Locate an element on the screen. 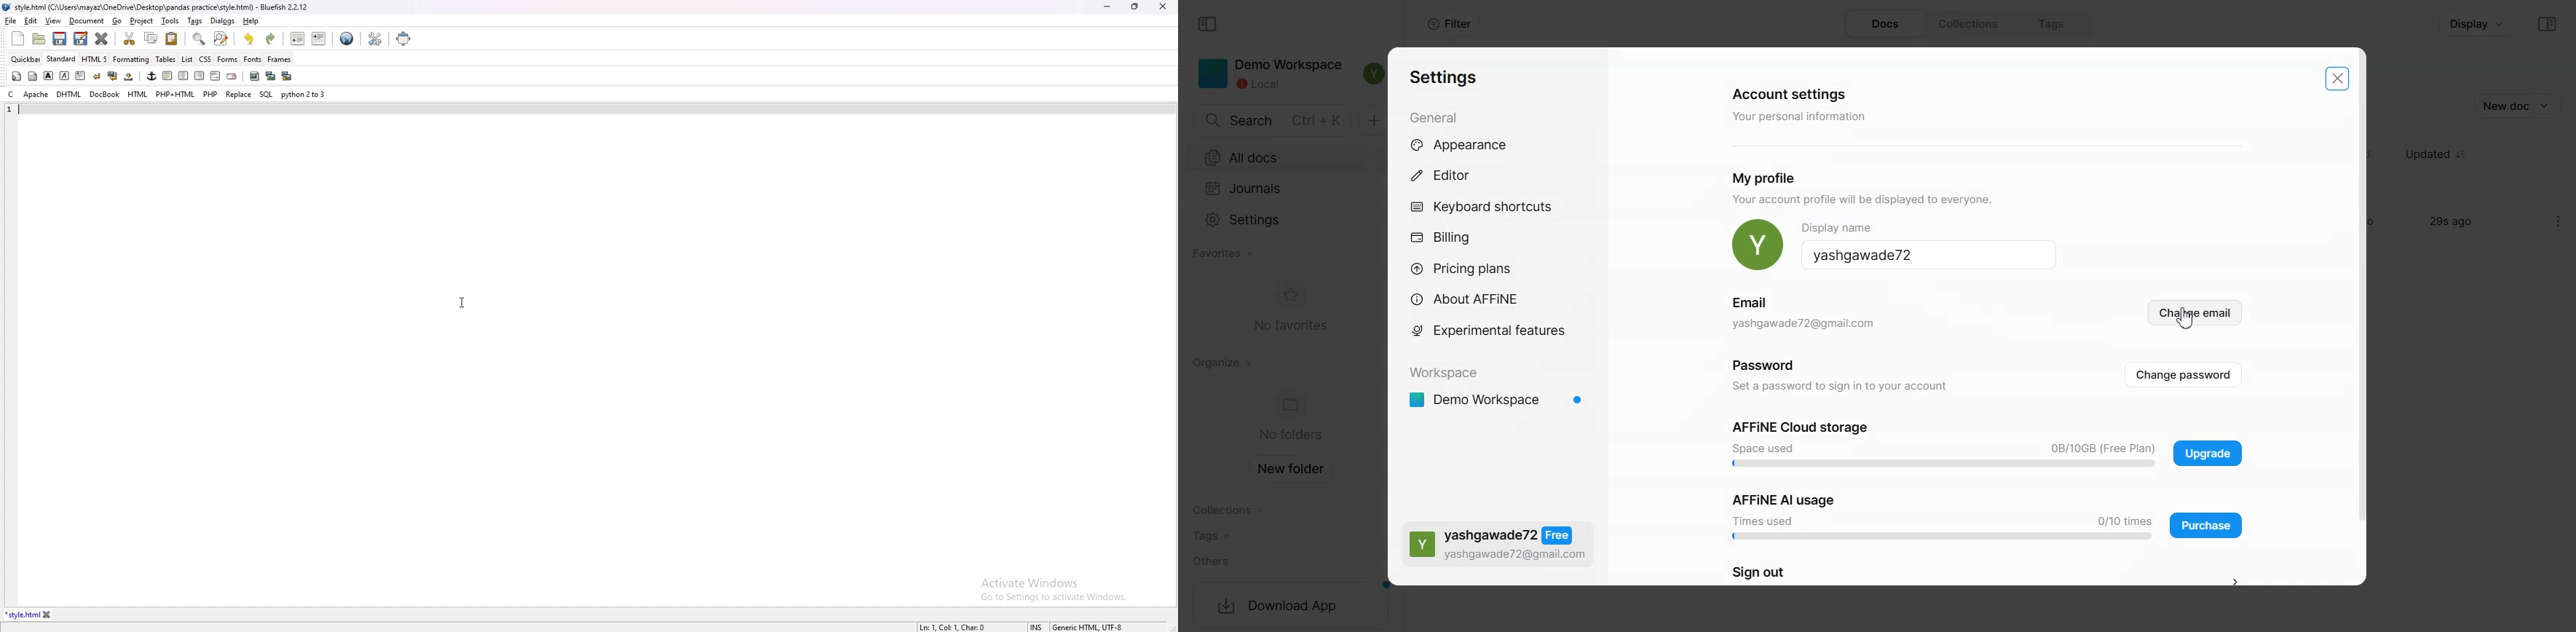 Image resolution: width=2576 pixels, height=644 pixels. Experimental feature is located at coordinates (1496, 330).